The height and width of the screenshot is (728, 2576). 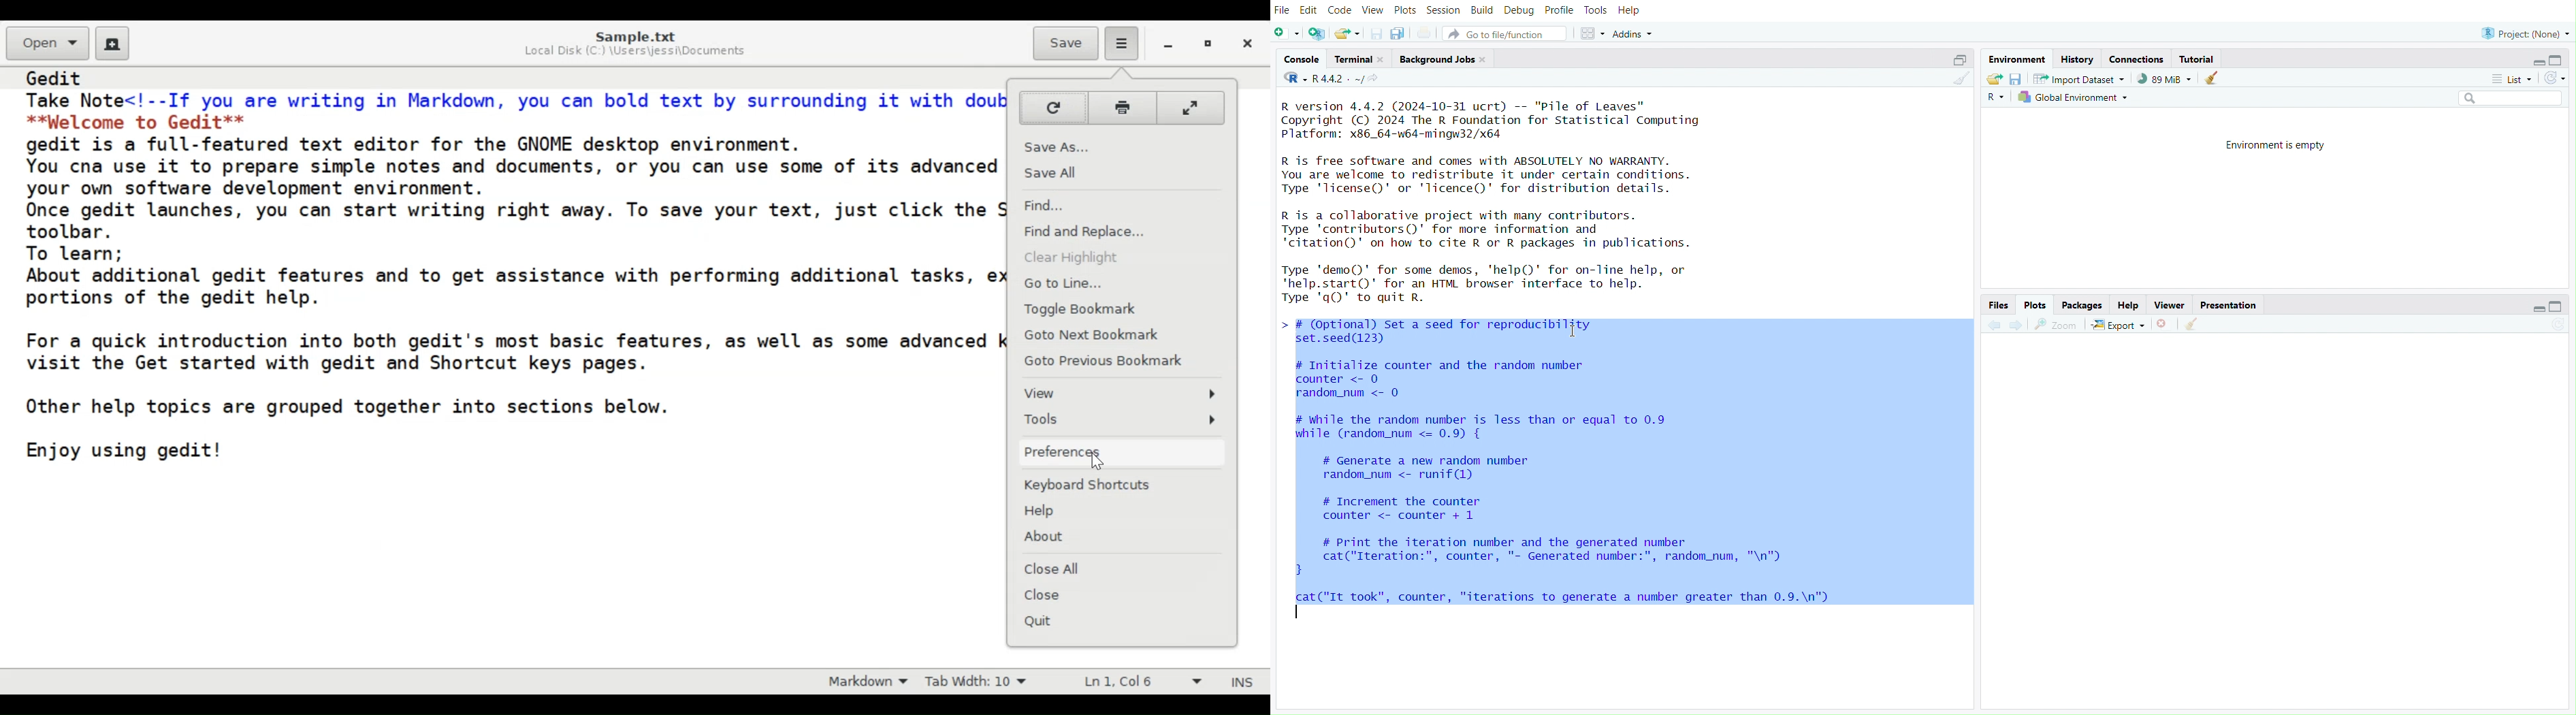 What do you see at coordinates (2526, 31) in the screenshot?
I see `Progress (None)` at bounding box center [2526, 31].